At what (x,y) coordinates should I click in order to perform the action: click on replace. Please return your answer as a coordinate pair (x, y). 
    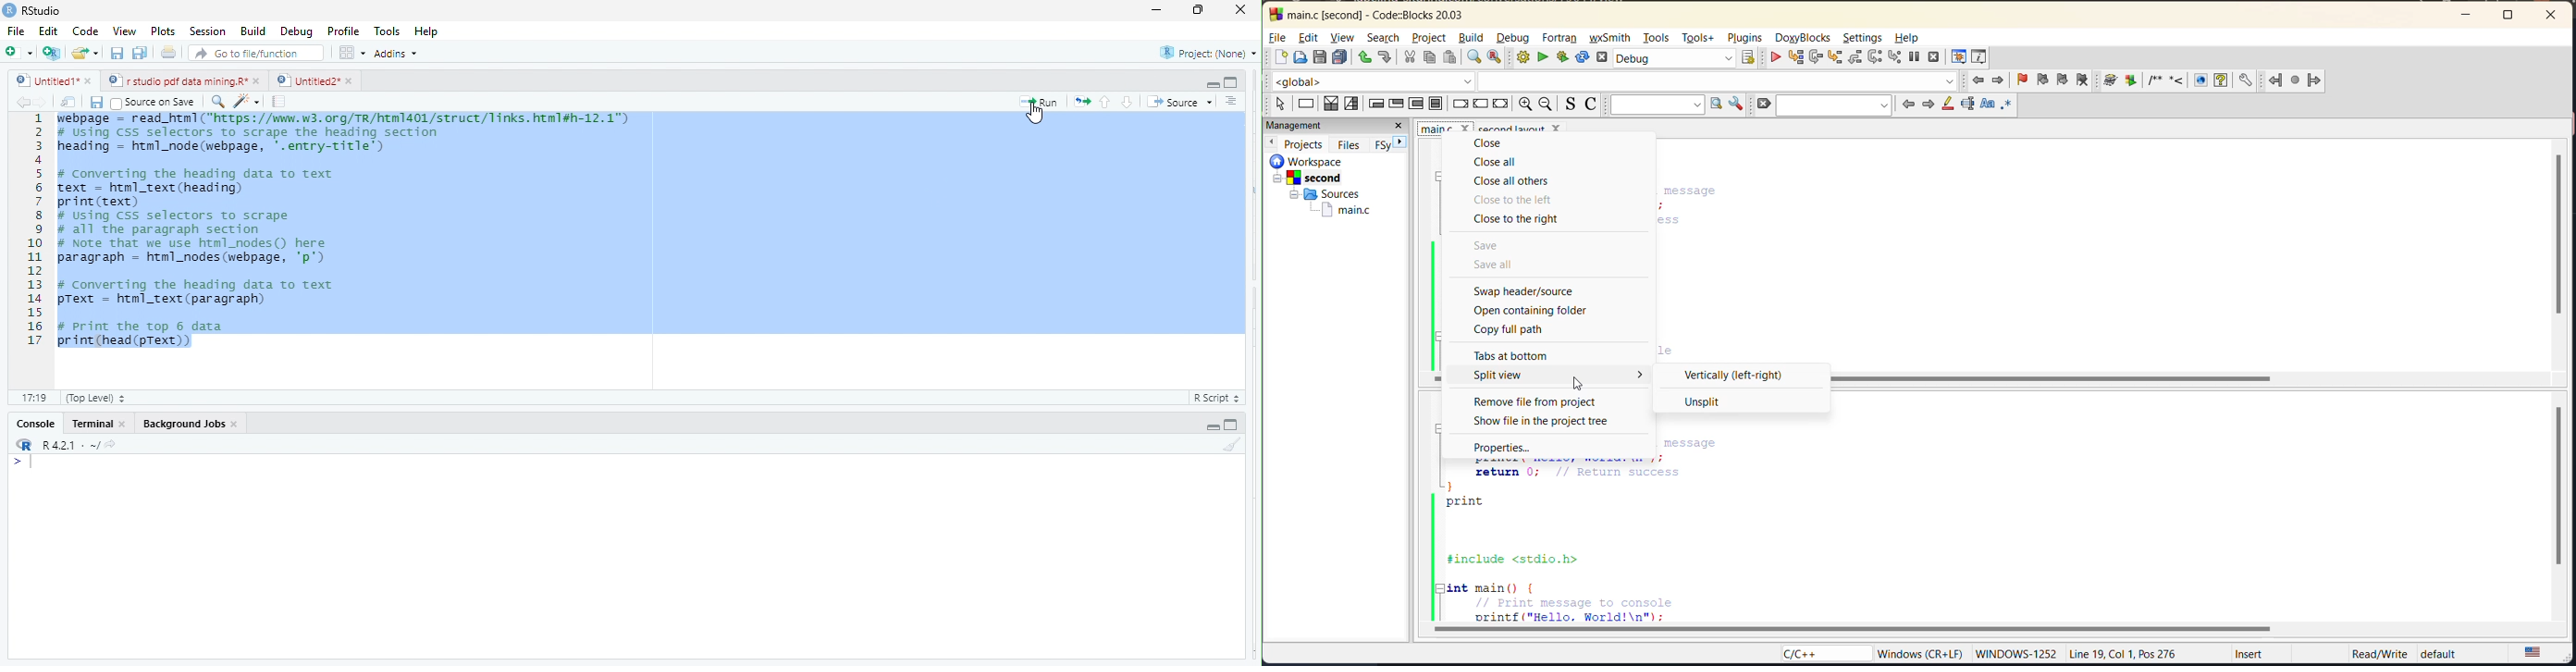
    Looking at the image, I should click on (1496, 58).